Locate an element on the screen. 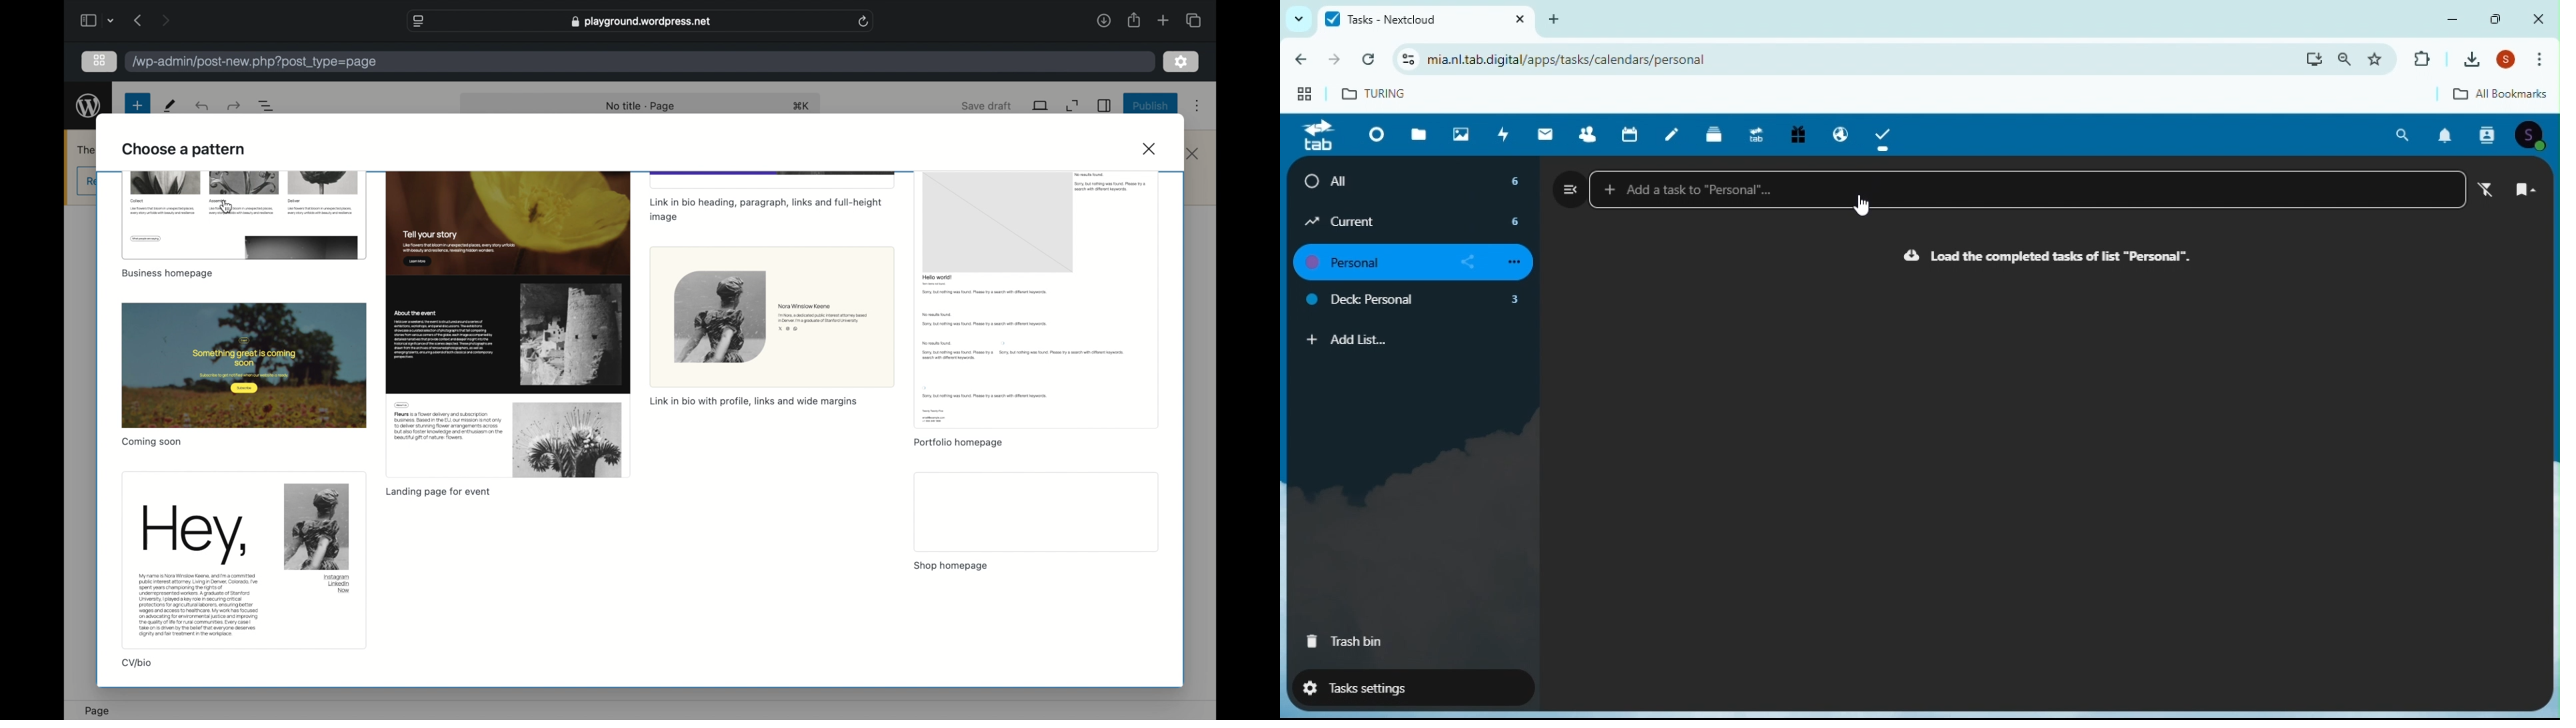  Moor options is located at coordinates (2545, 60).